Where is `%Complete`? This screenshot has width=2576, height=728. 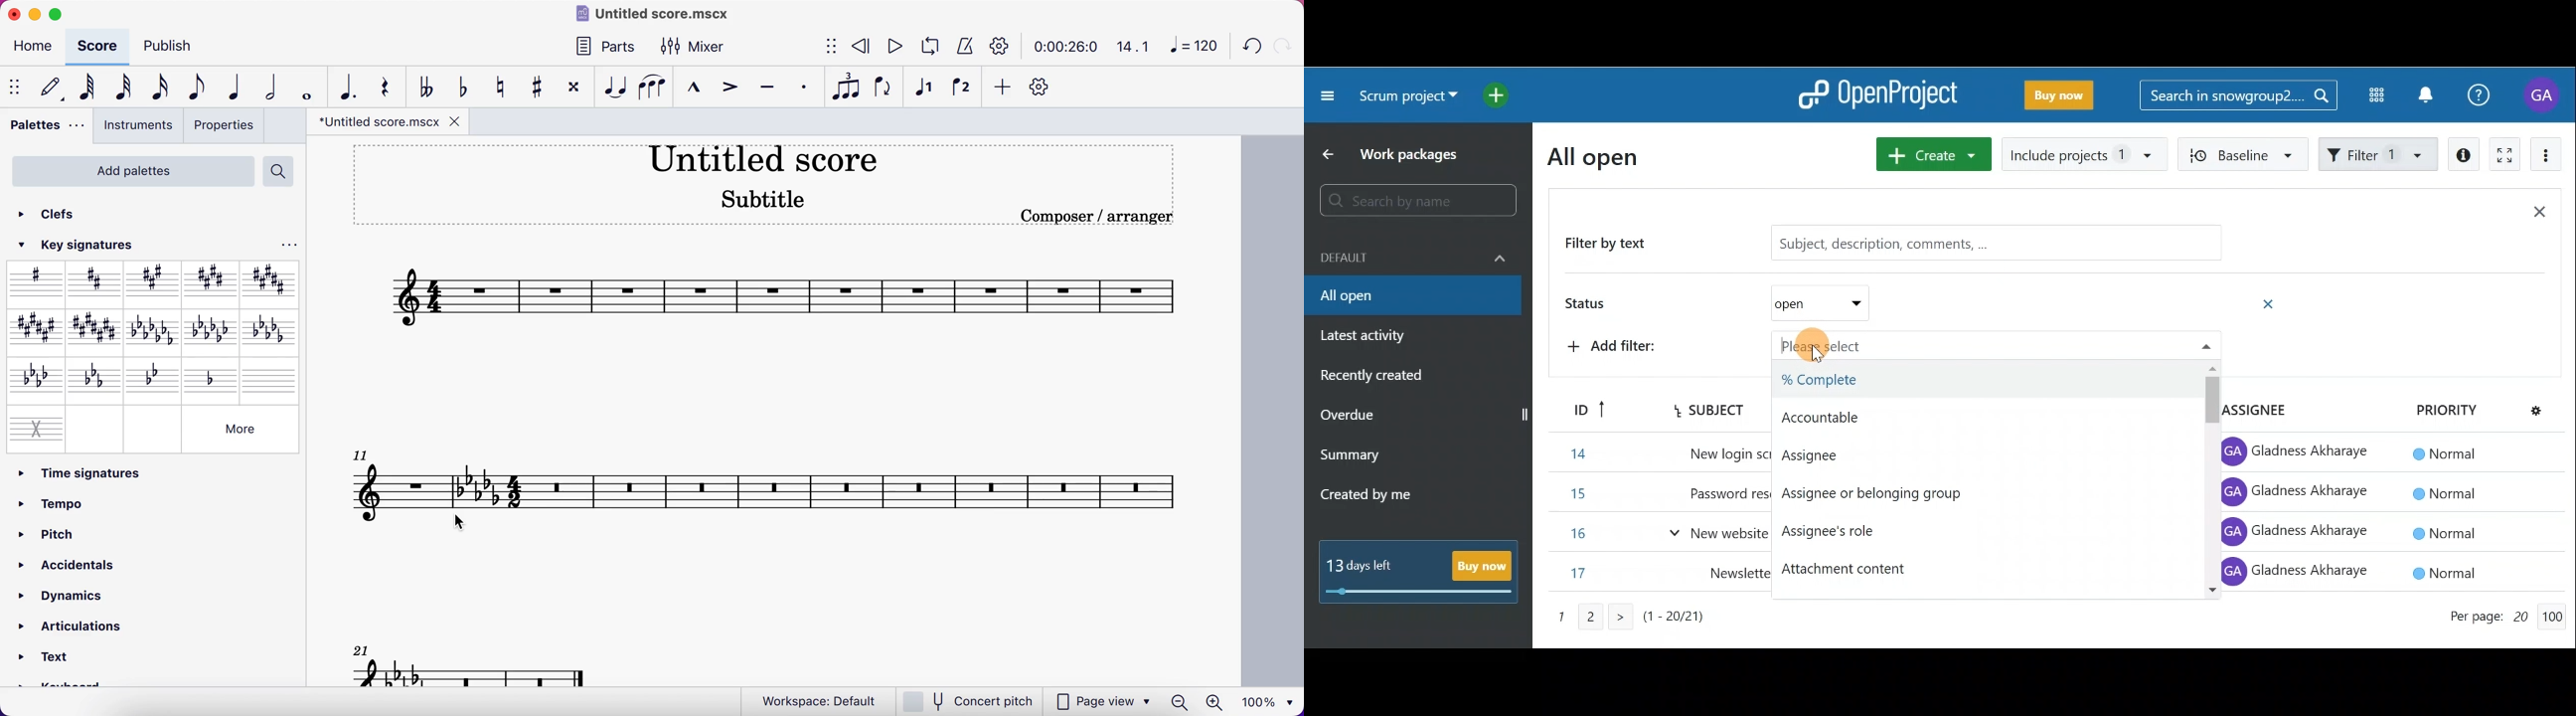
%Complete is located at coordinates (1990, 378).